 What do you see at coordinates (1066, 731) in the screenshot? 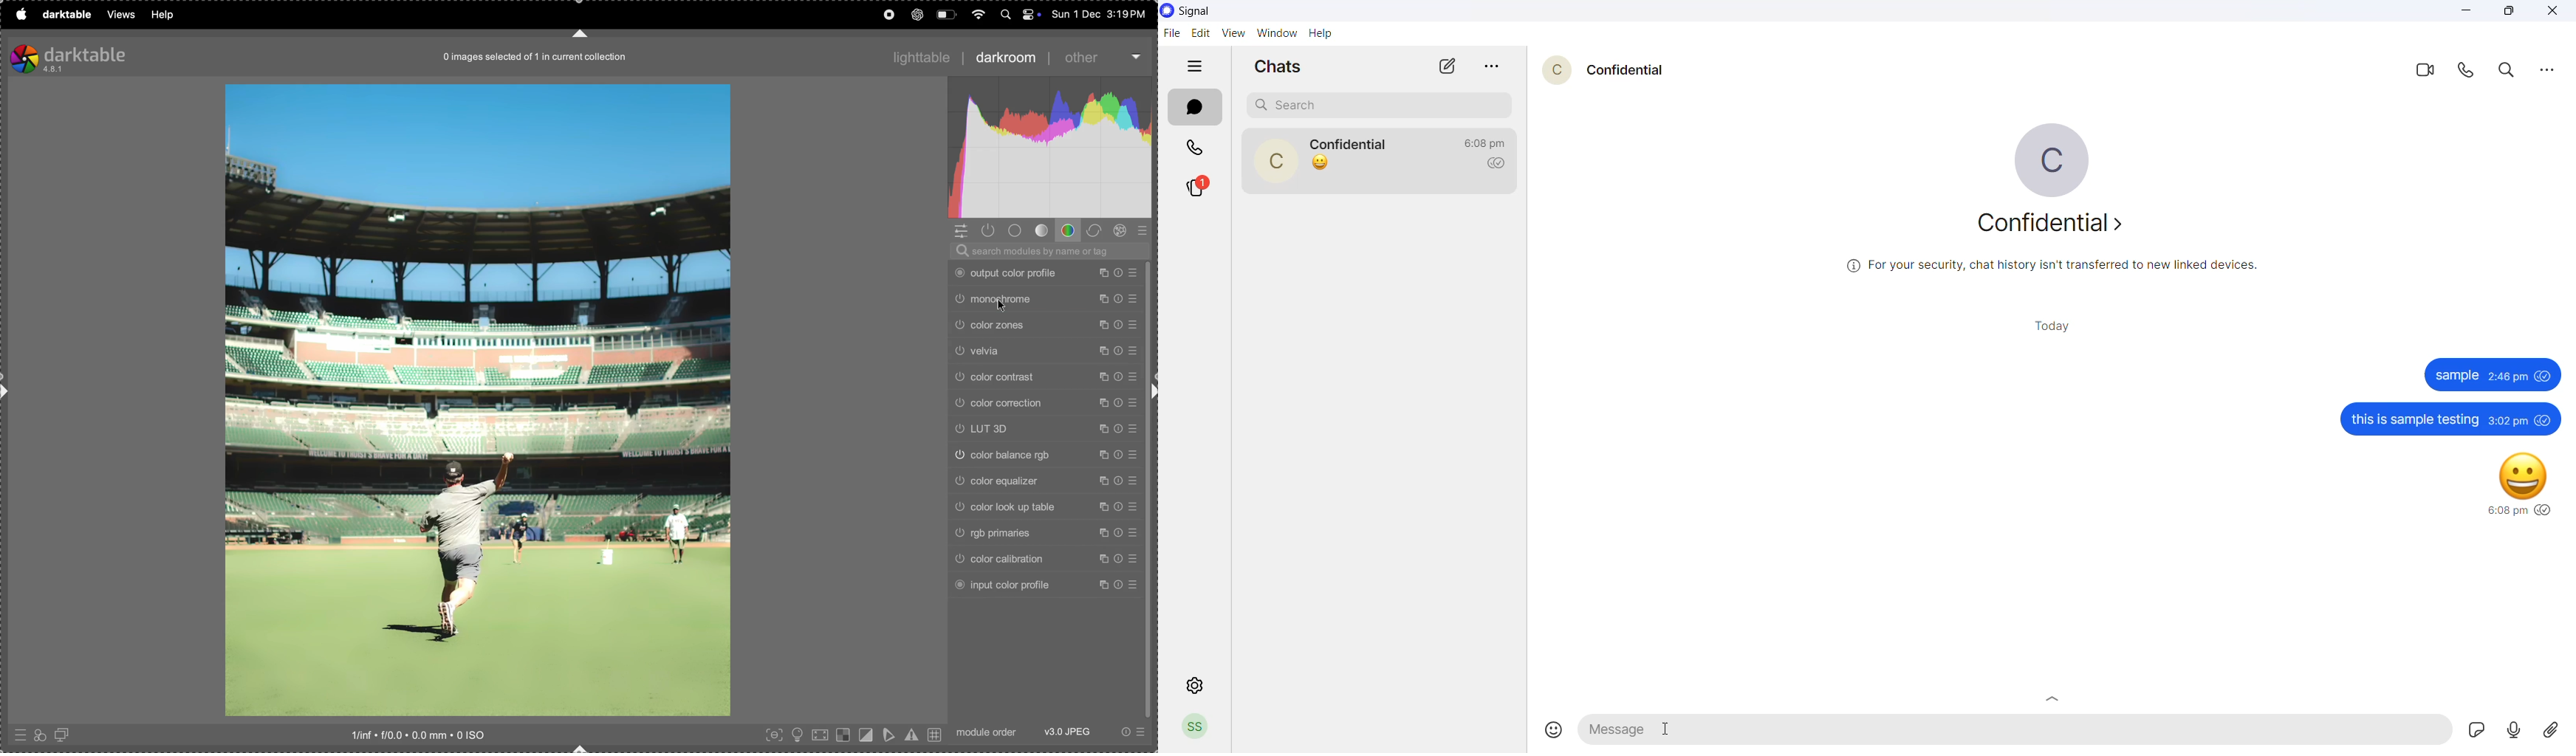
I see `v3 jpeg` at bounding box center [1066, 731].